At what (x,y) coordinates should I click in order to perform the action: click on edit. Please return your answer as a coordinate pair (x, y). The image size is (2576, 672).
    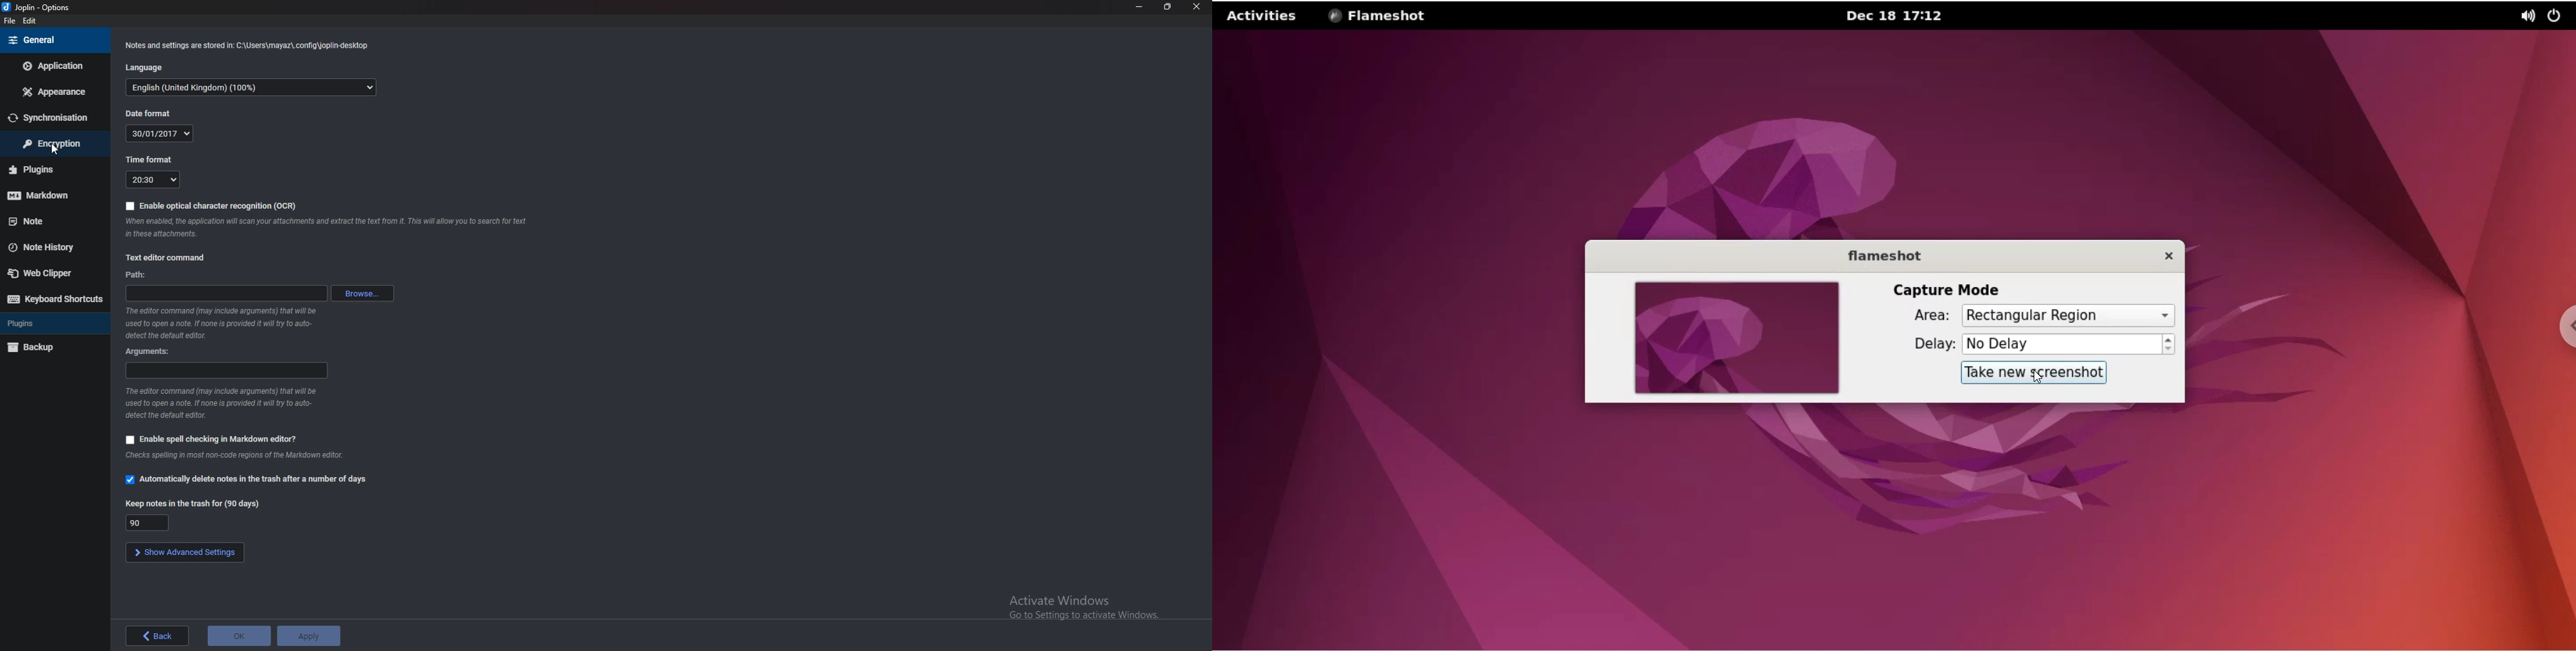
    Looking at the image, I should click on (32, 20).